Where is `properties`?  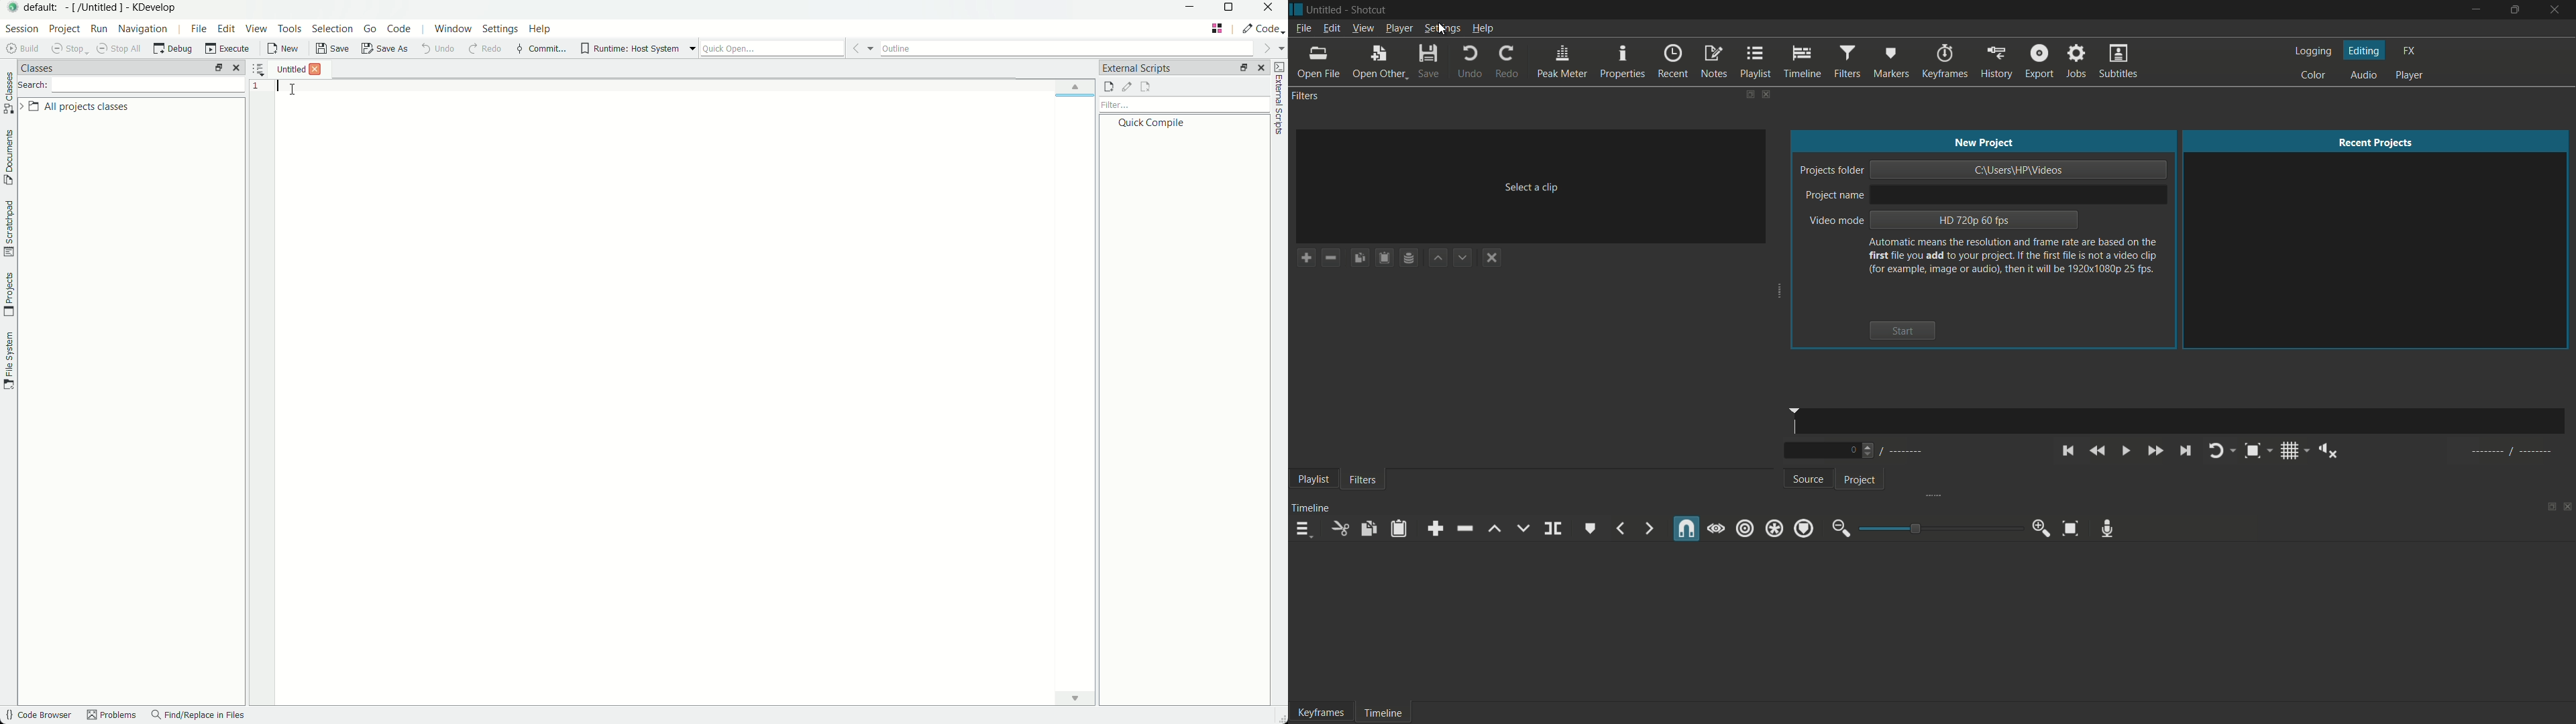 properties is located at coordinates (1623, 62).